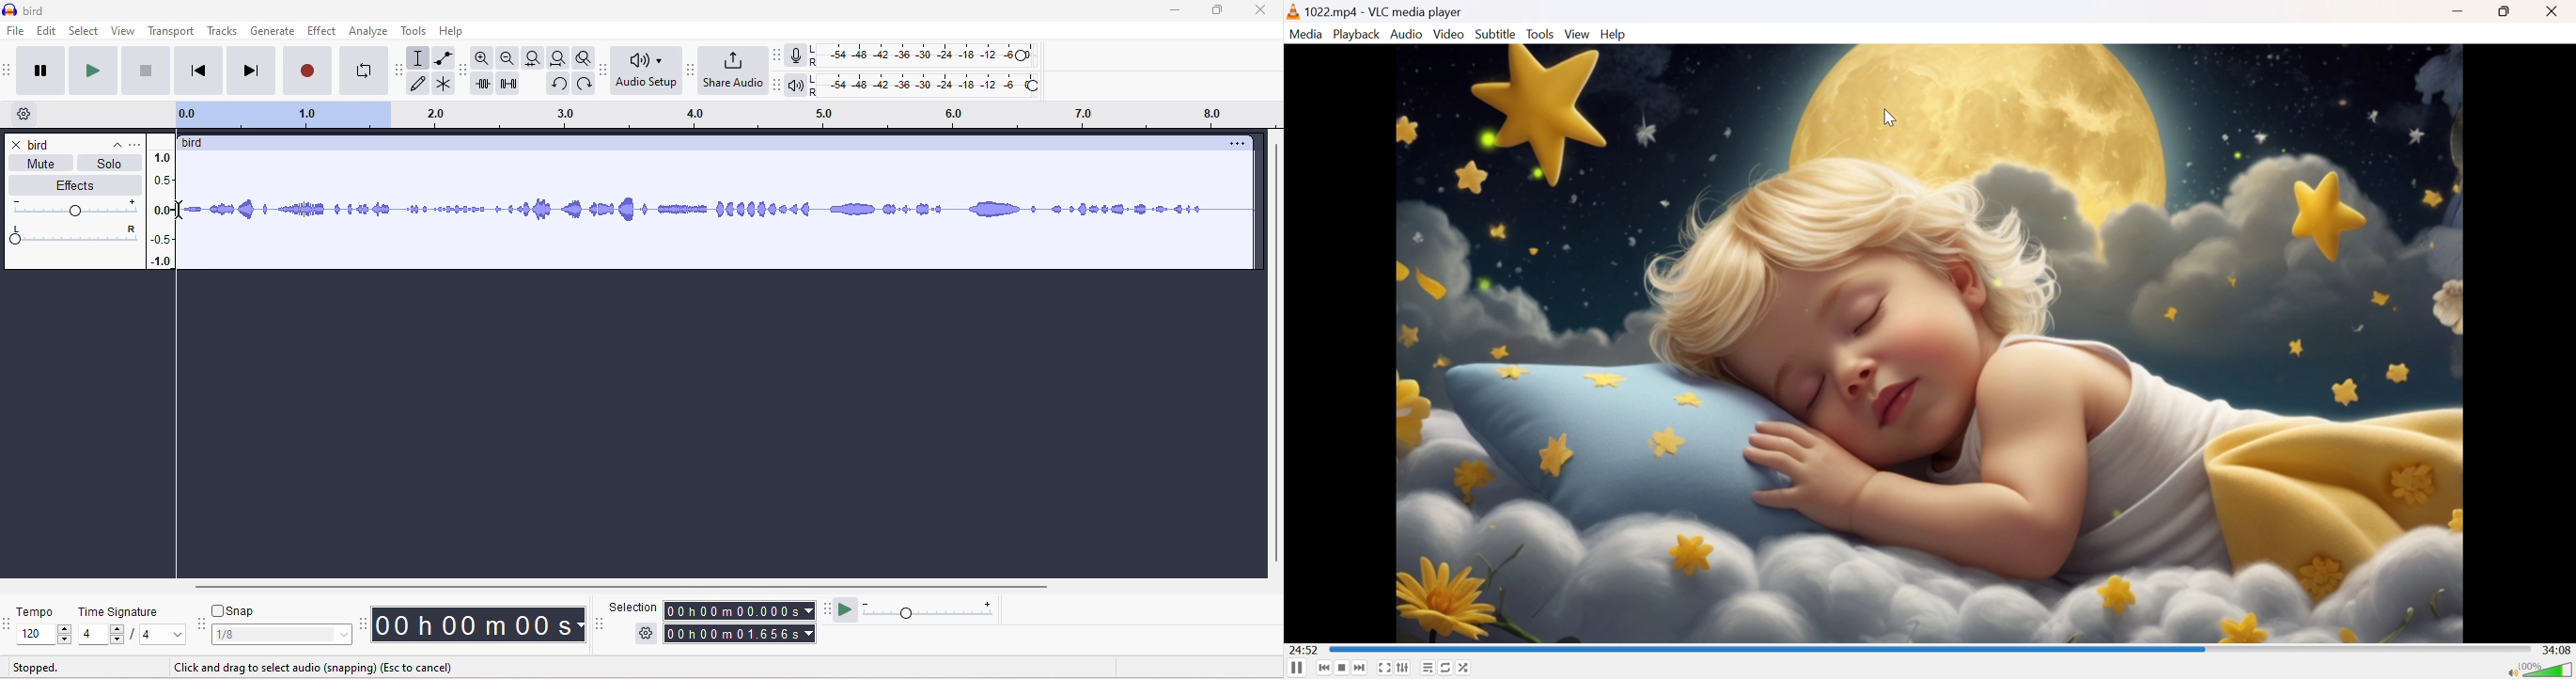 Image resolution: width=2576 pixels, height=700 pixels. What do you see at coordinates (122, 31) in the screenshot?
I see `view` at bounding box center [122, 31].